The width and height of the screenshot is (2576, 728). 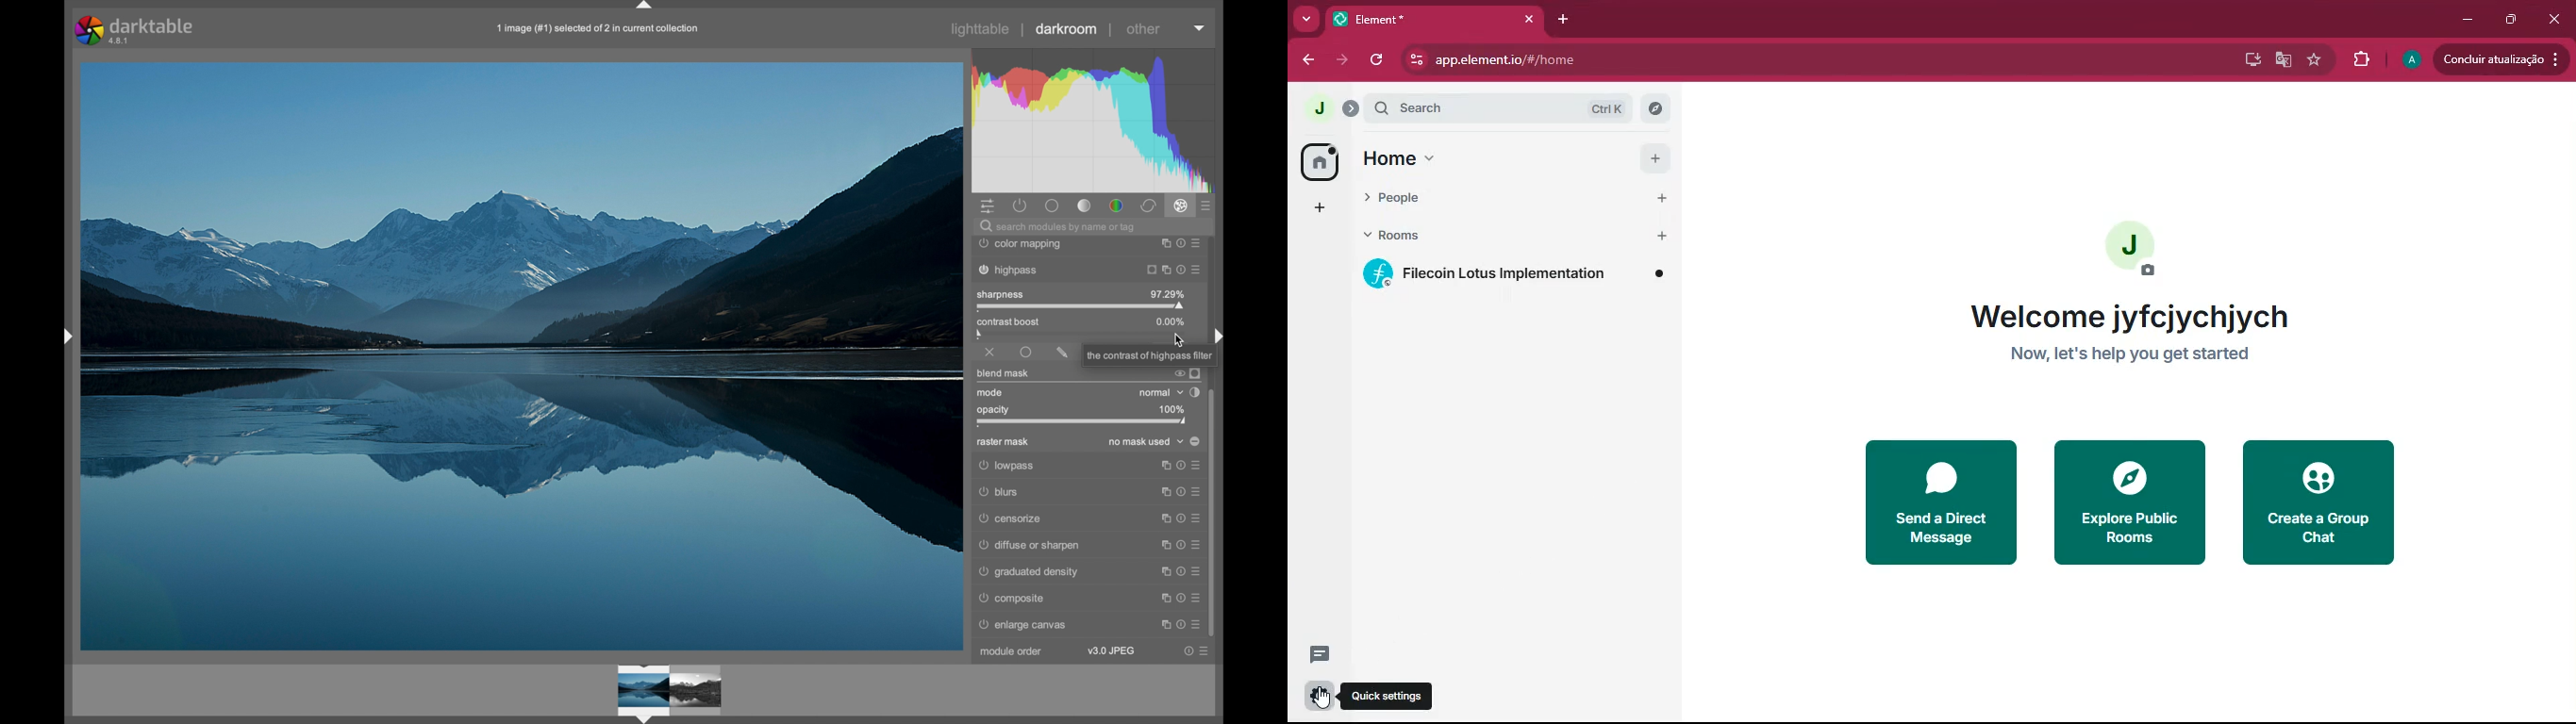 I want to click on more options, so click(x=1181, y=625).